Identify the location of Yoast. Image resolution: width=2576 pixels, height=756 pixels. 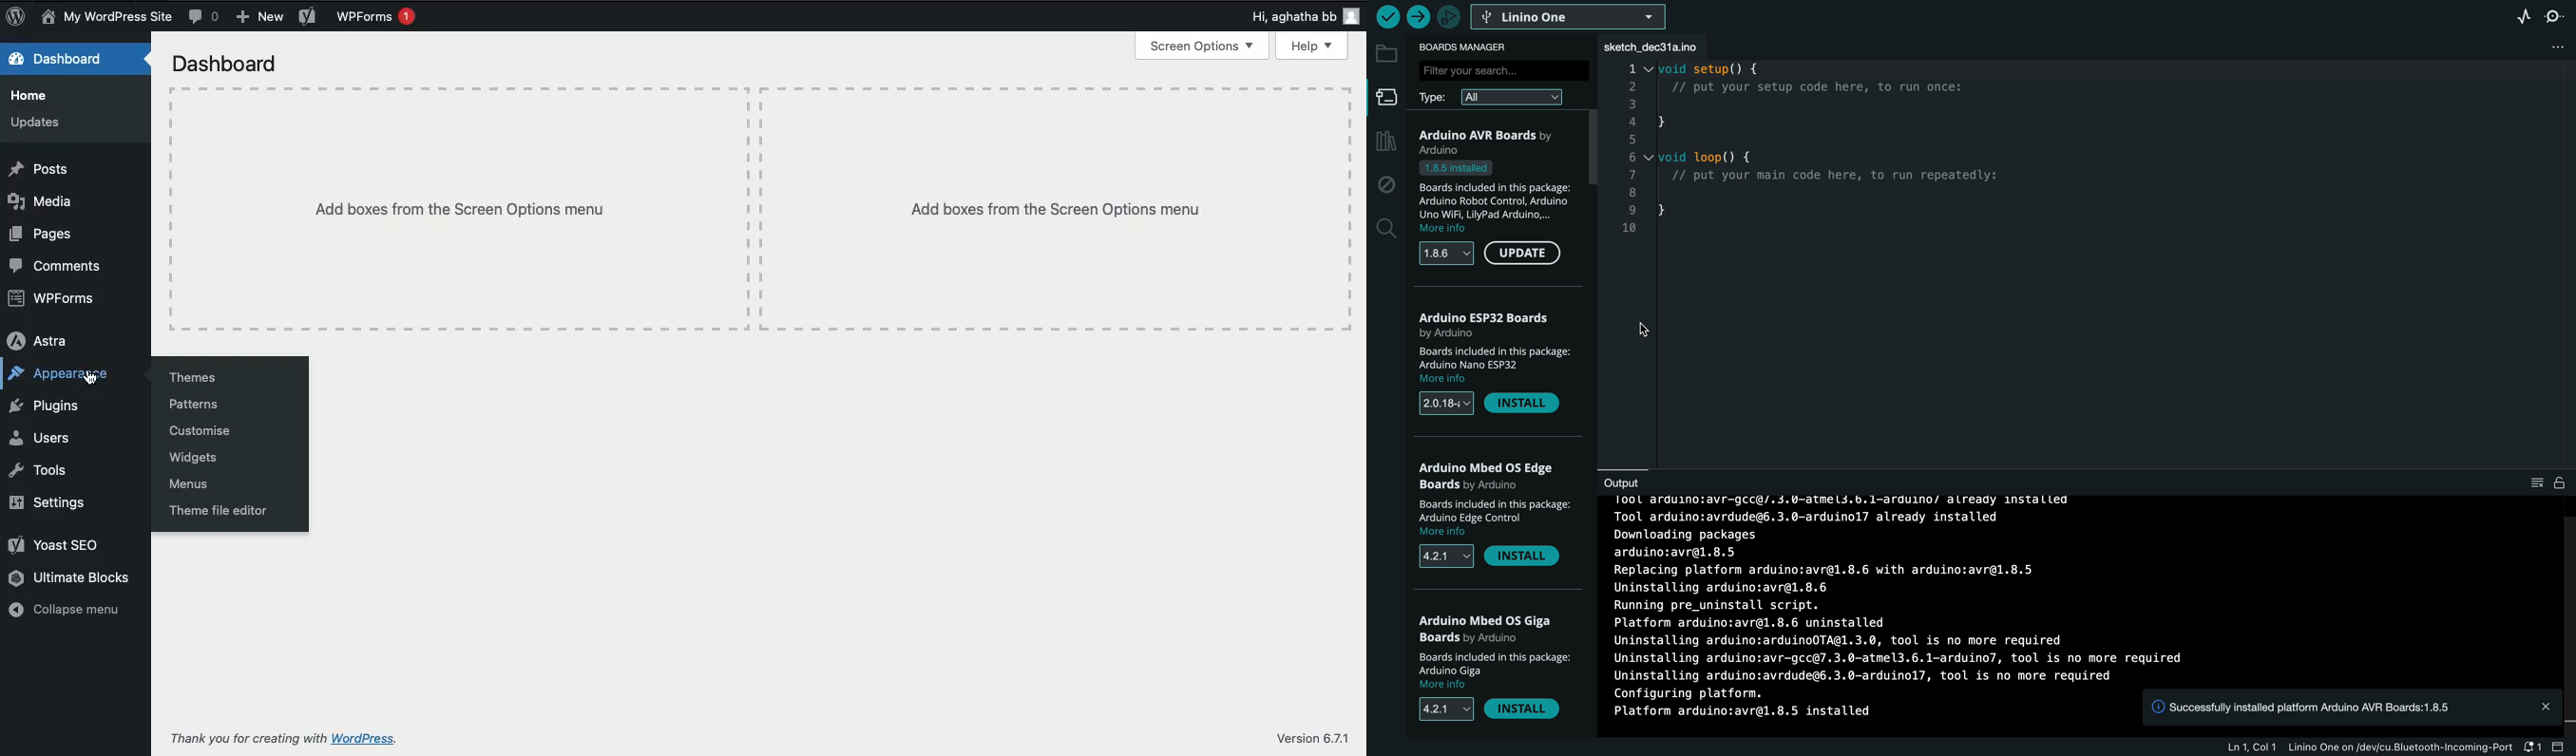
(62, 544).